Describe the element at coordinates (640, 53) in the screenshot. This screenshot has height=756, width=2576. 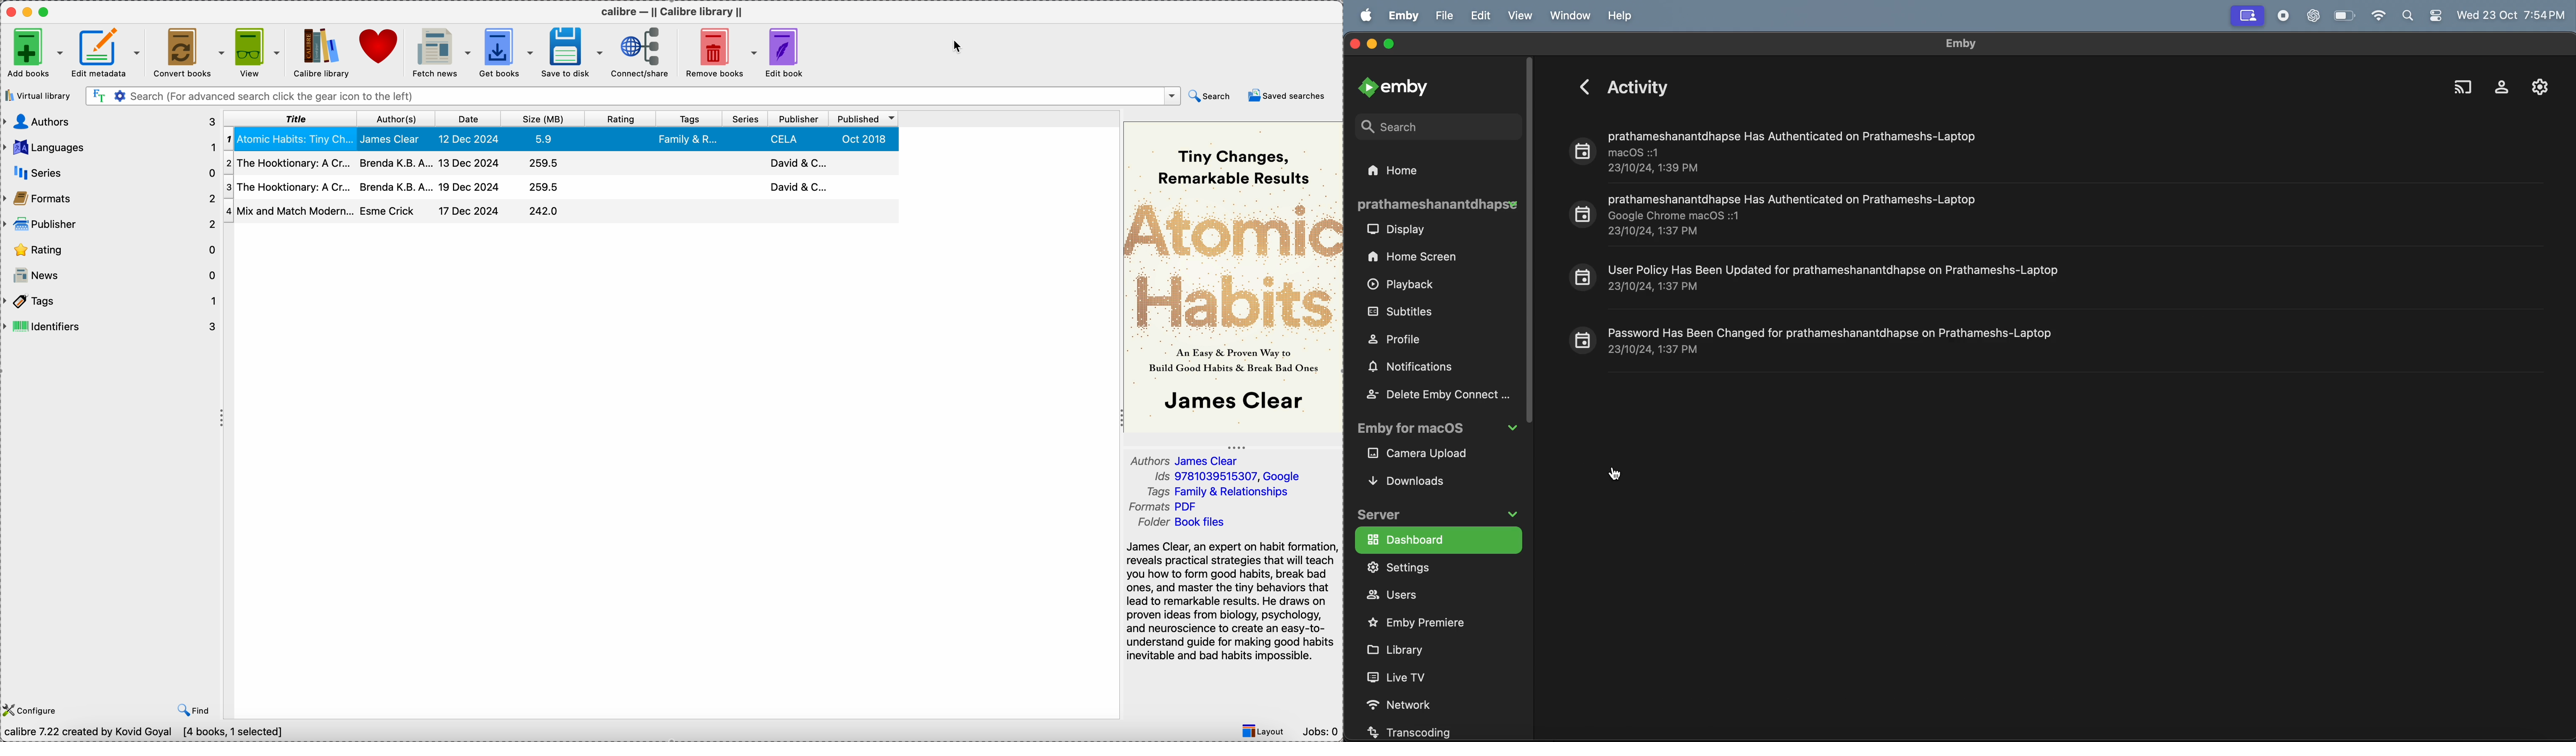
I see `connect/share` at that location.